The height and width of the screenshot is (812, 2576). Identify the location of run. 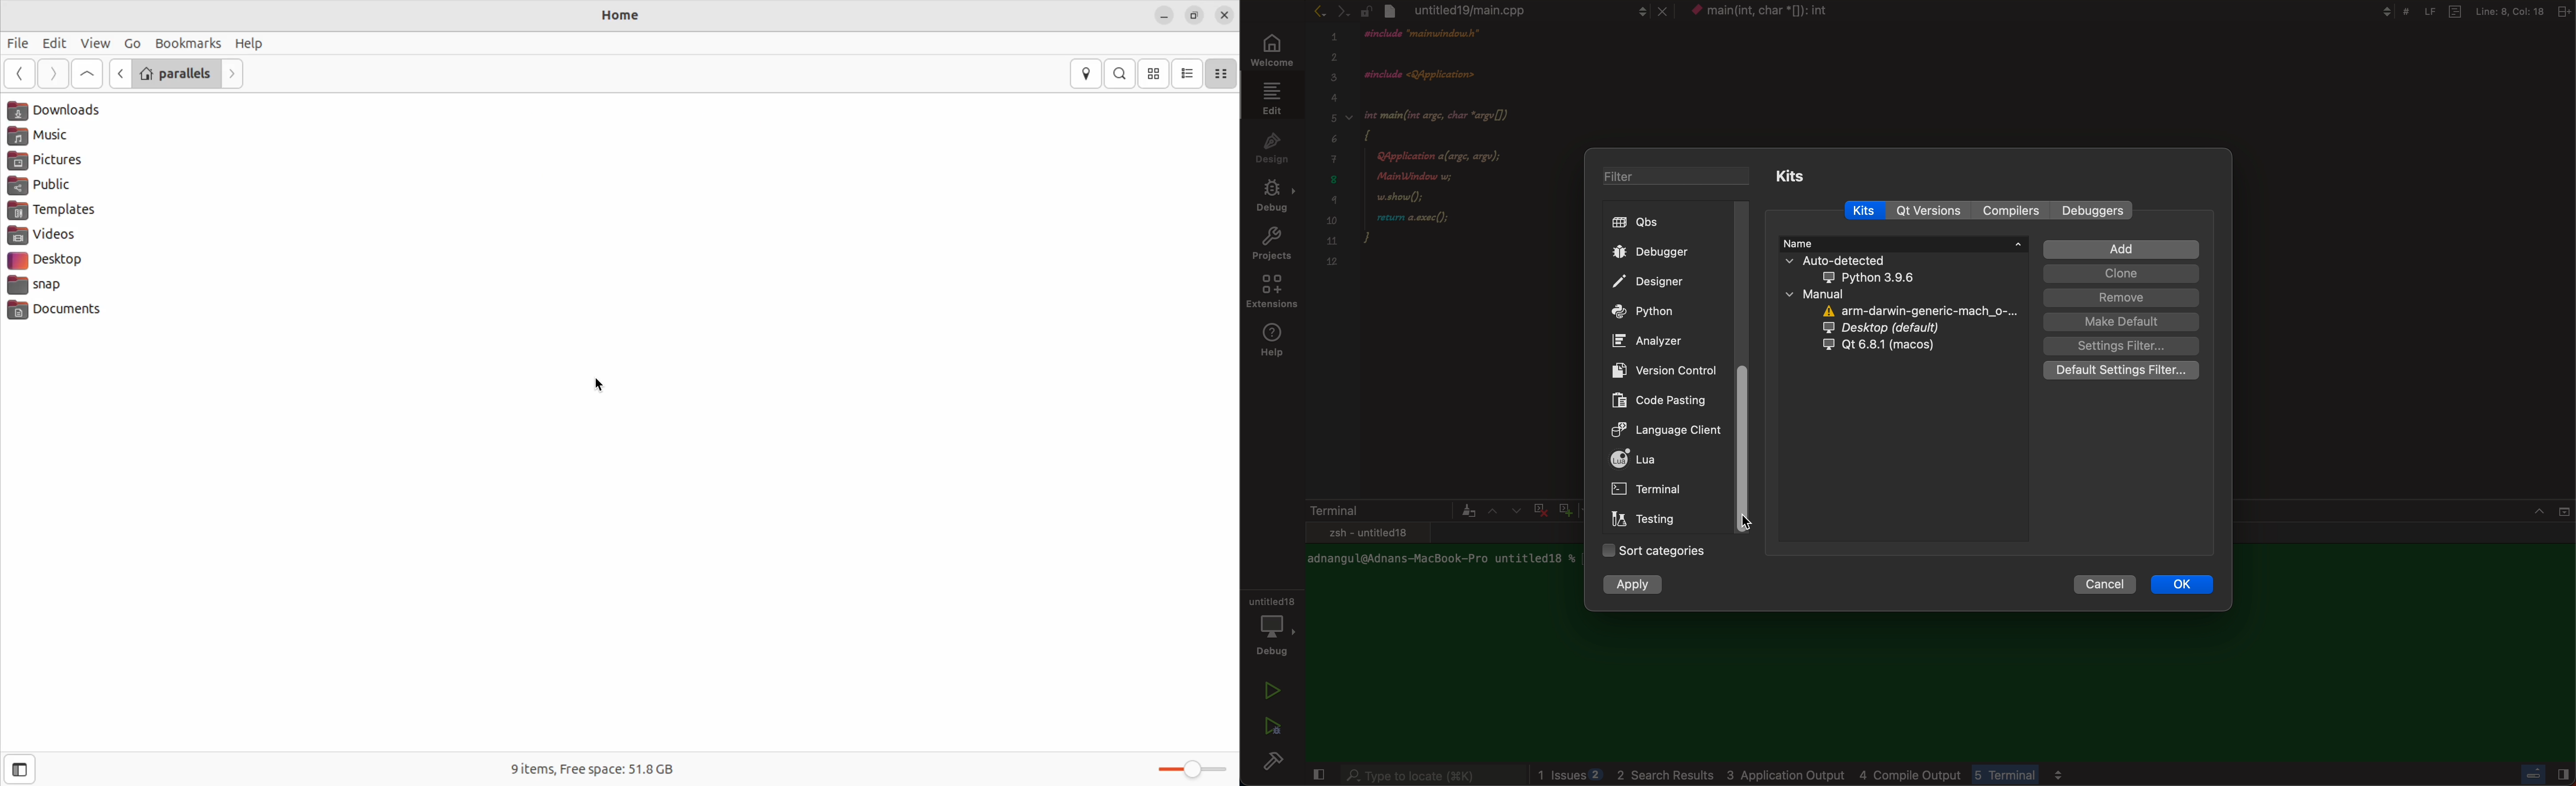
(1273, 690).